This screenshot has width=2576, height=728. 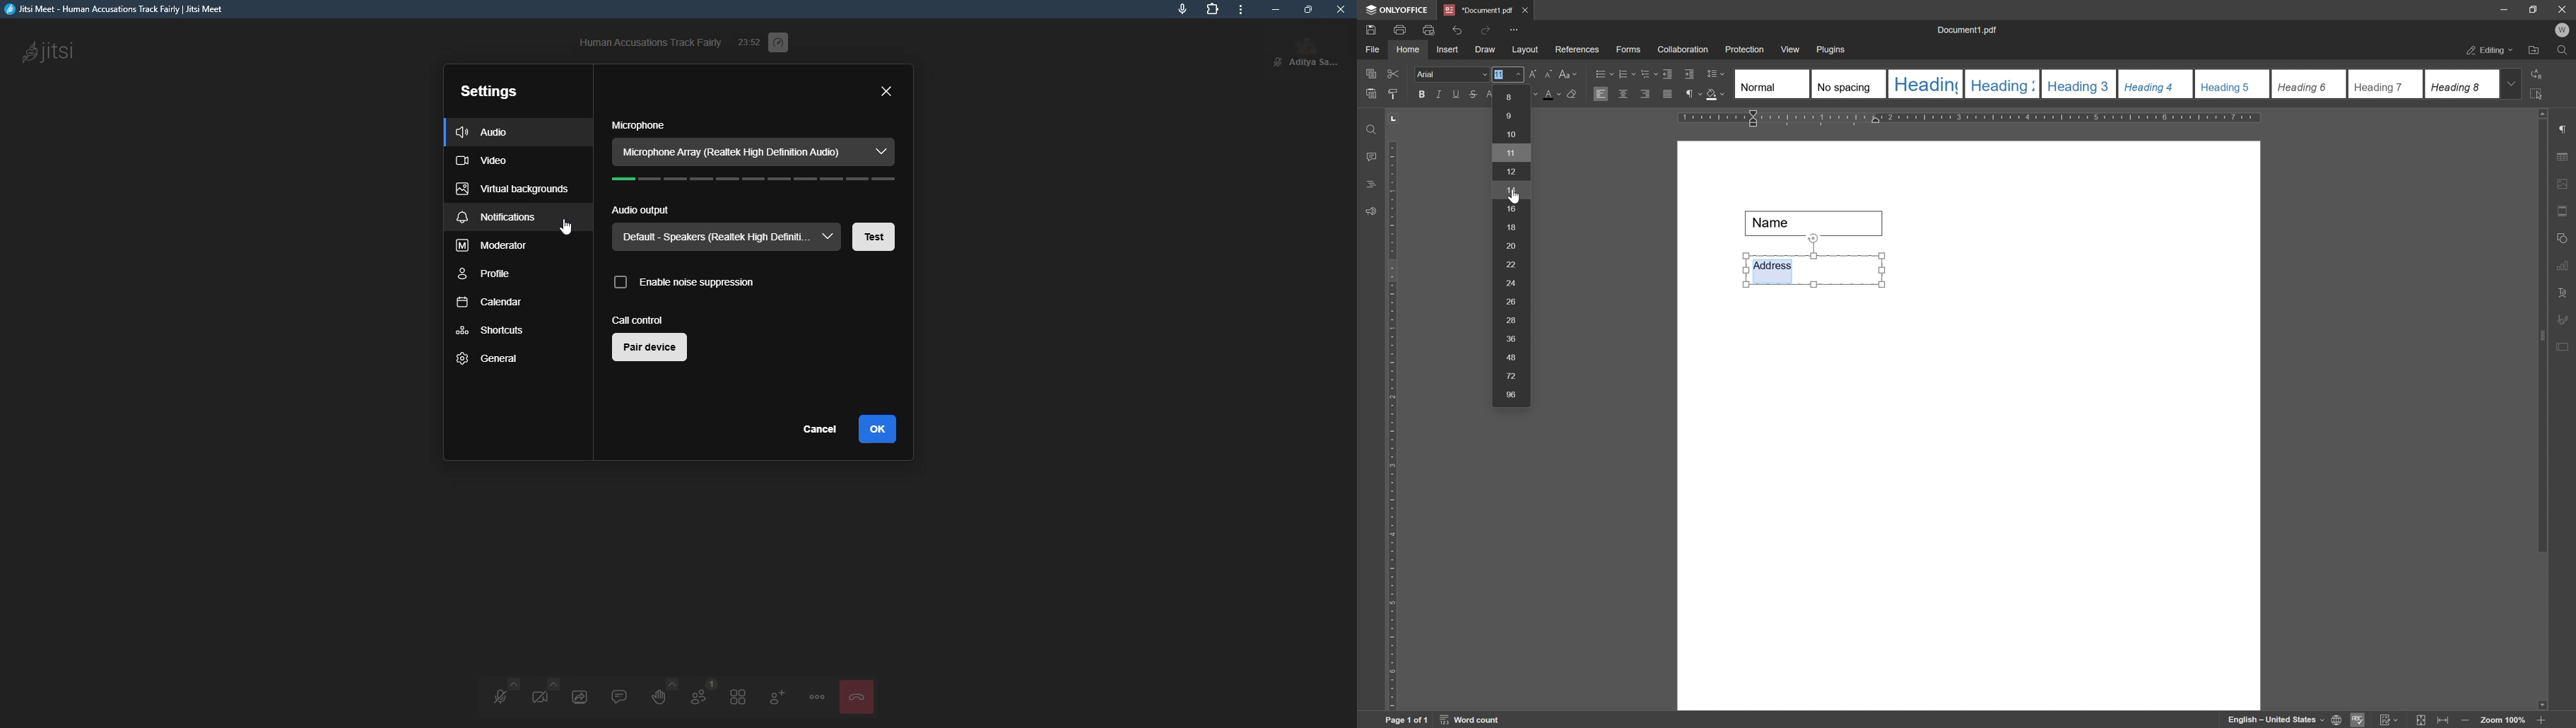 What do you see at coordinates (1399, 10) in the screenshot?
I see `onlyoffice` at bounding box center [1399, 10].